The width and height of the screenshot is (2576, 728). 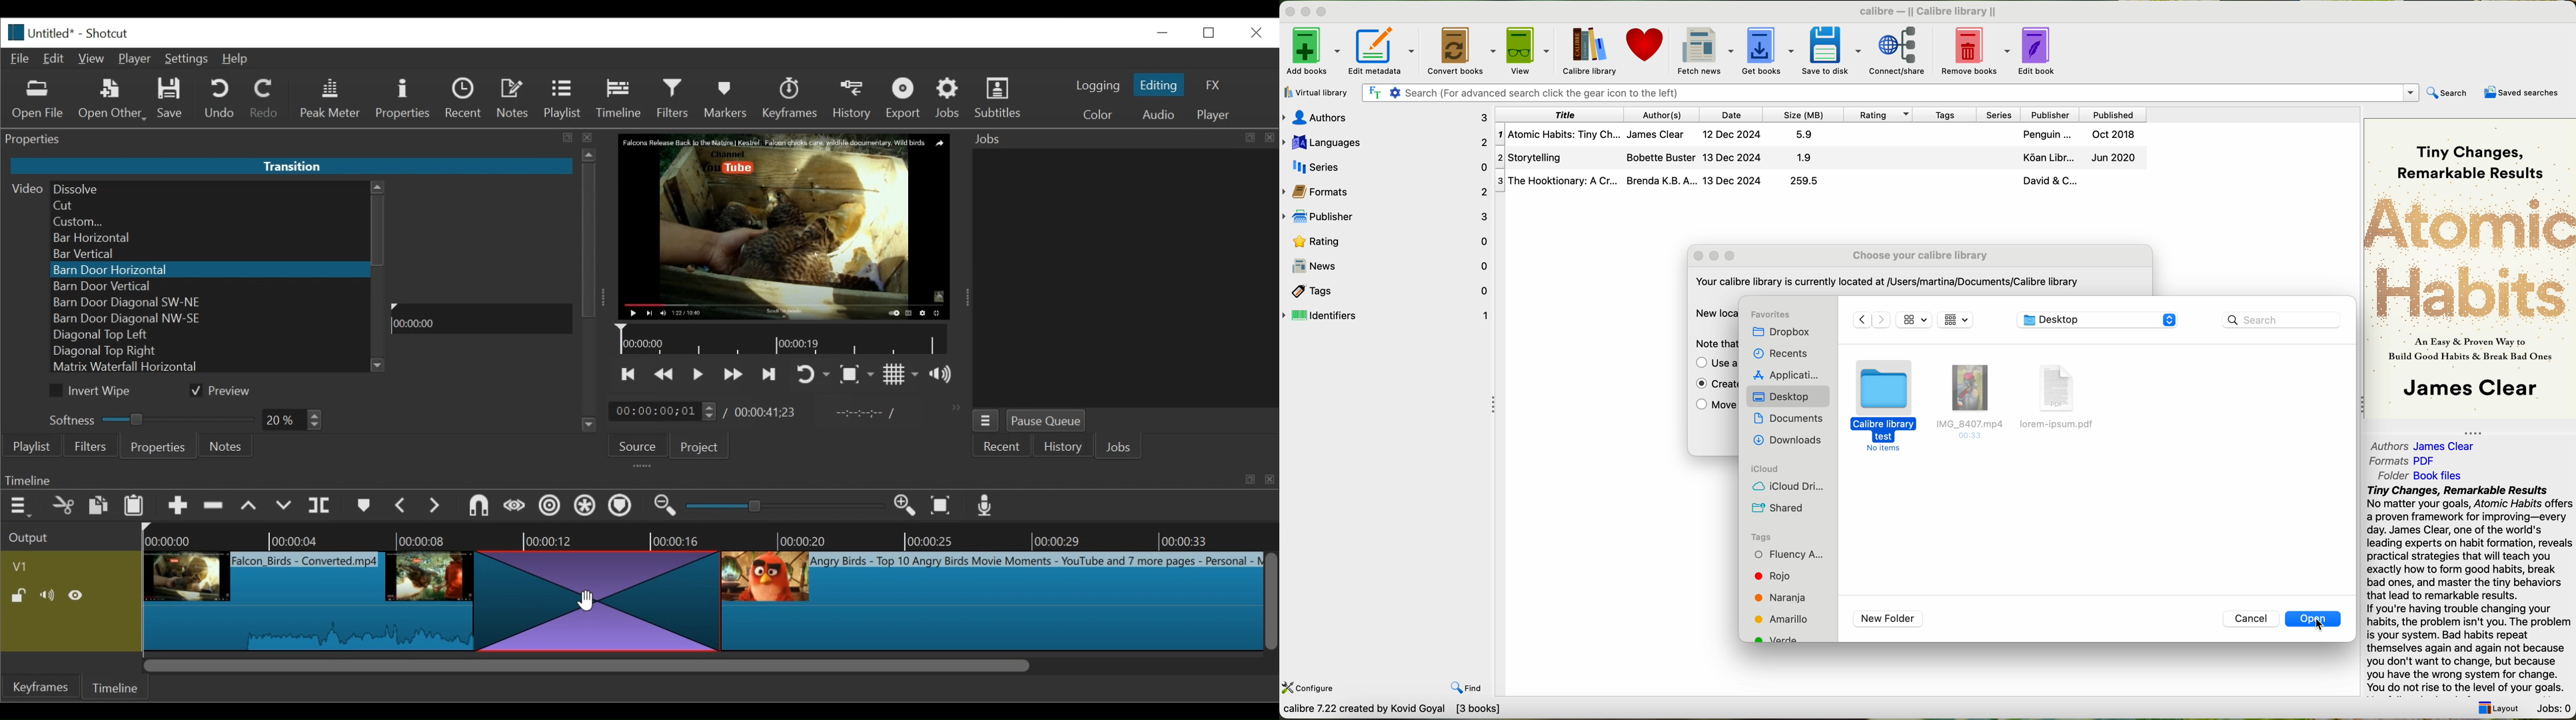 I want to click on Custom, so click(x=207, y=222).